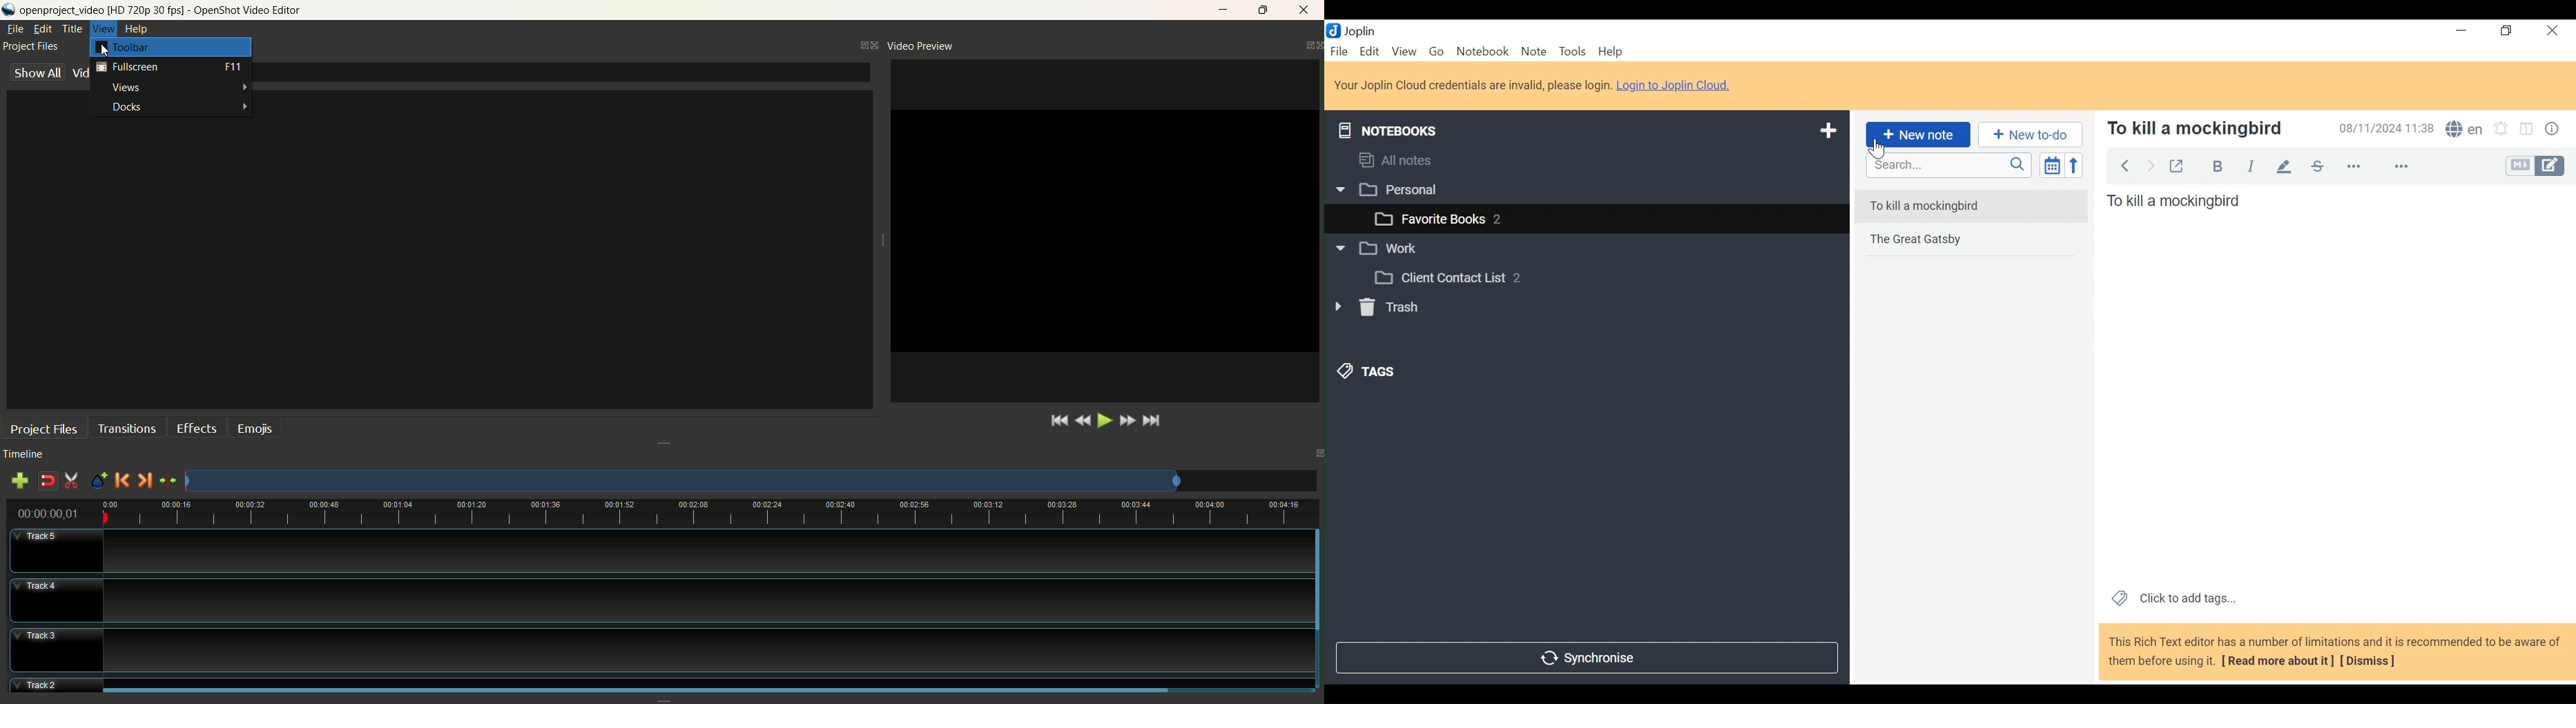  I want to click on Cursor, so click(1873, 149).